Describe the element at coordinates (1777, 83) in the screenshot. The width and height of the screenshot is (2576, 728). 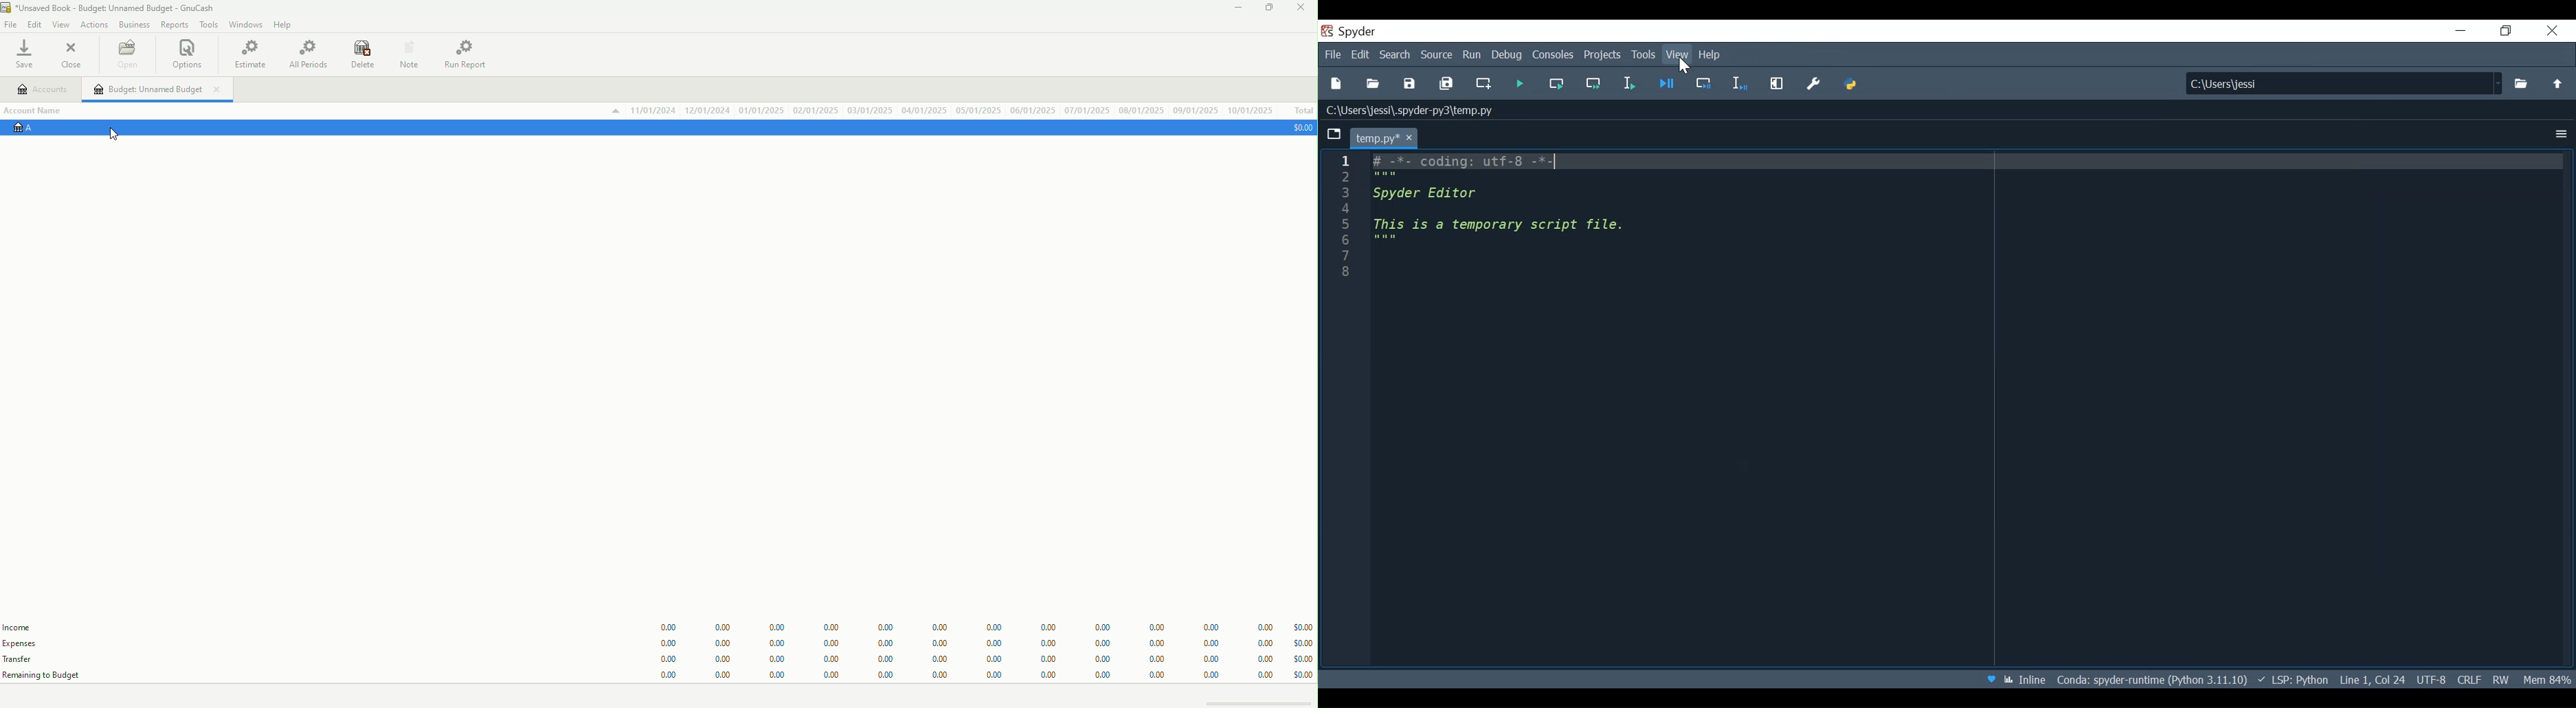
I see `Maximize current pane` at that location.